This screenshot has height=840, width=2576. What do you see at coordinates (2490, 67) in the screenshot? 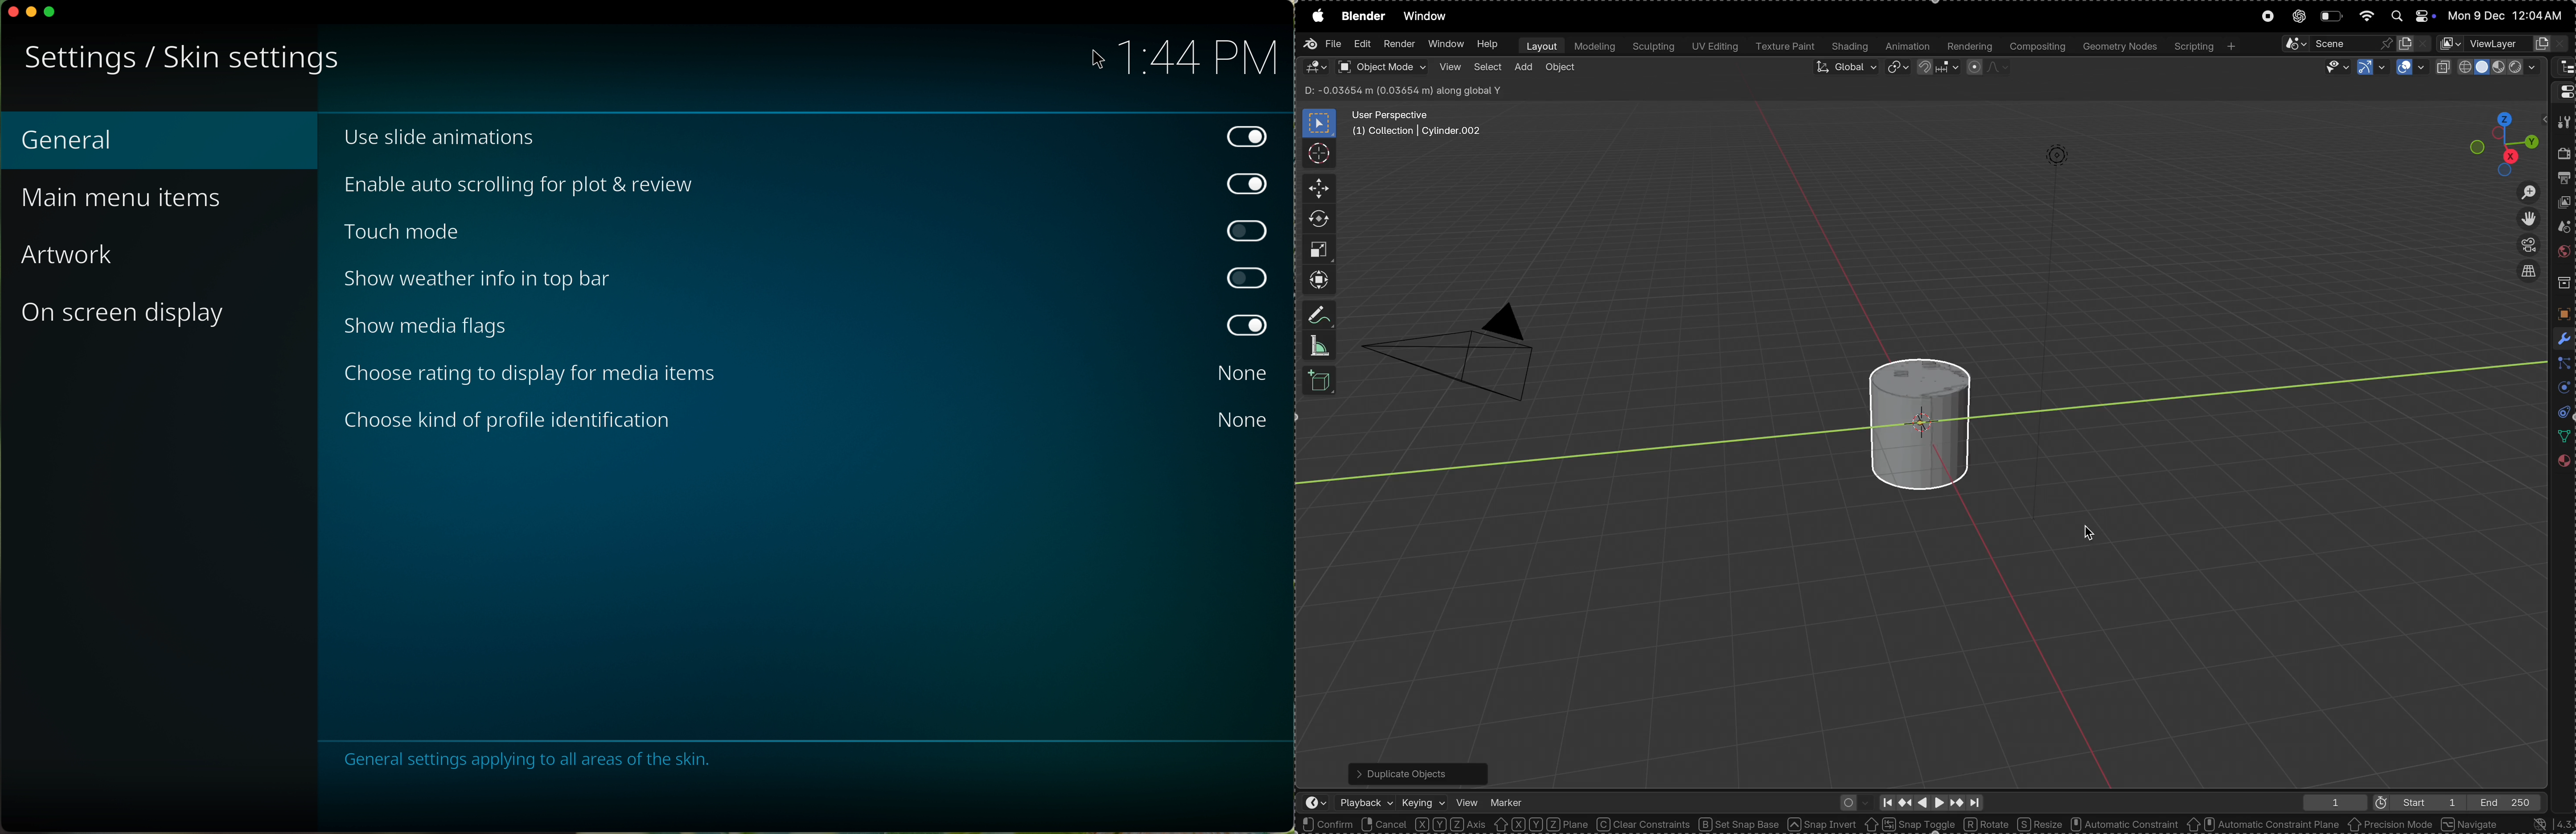
I see `view point shading` at bounding box center [2490, 67].